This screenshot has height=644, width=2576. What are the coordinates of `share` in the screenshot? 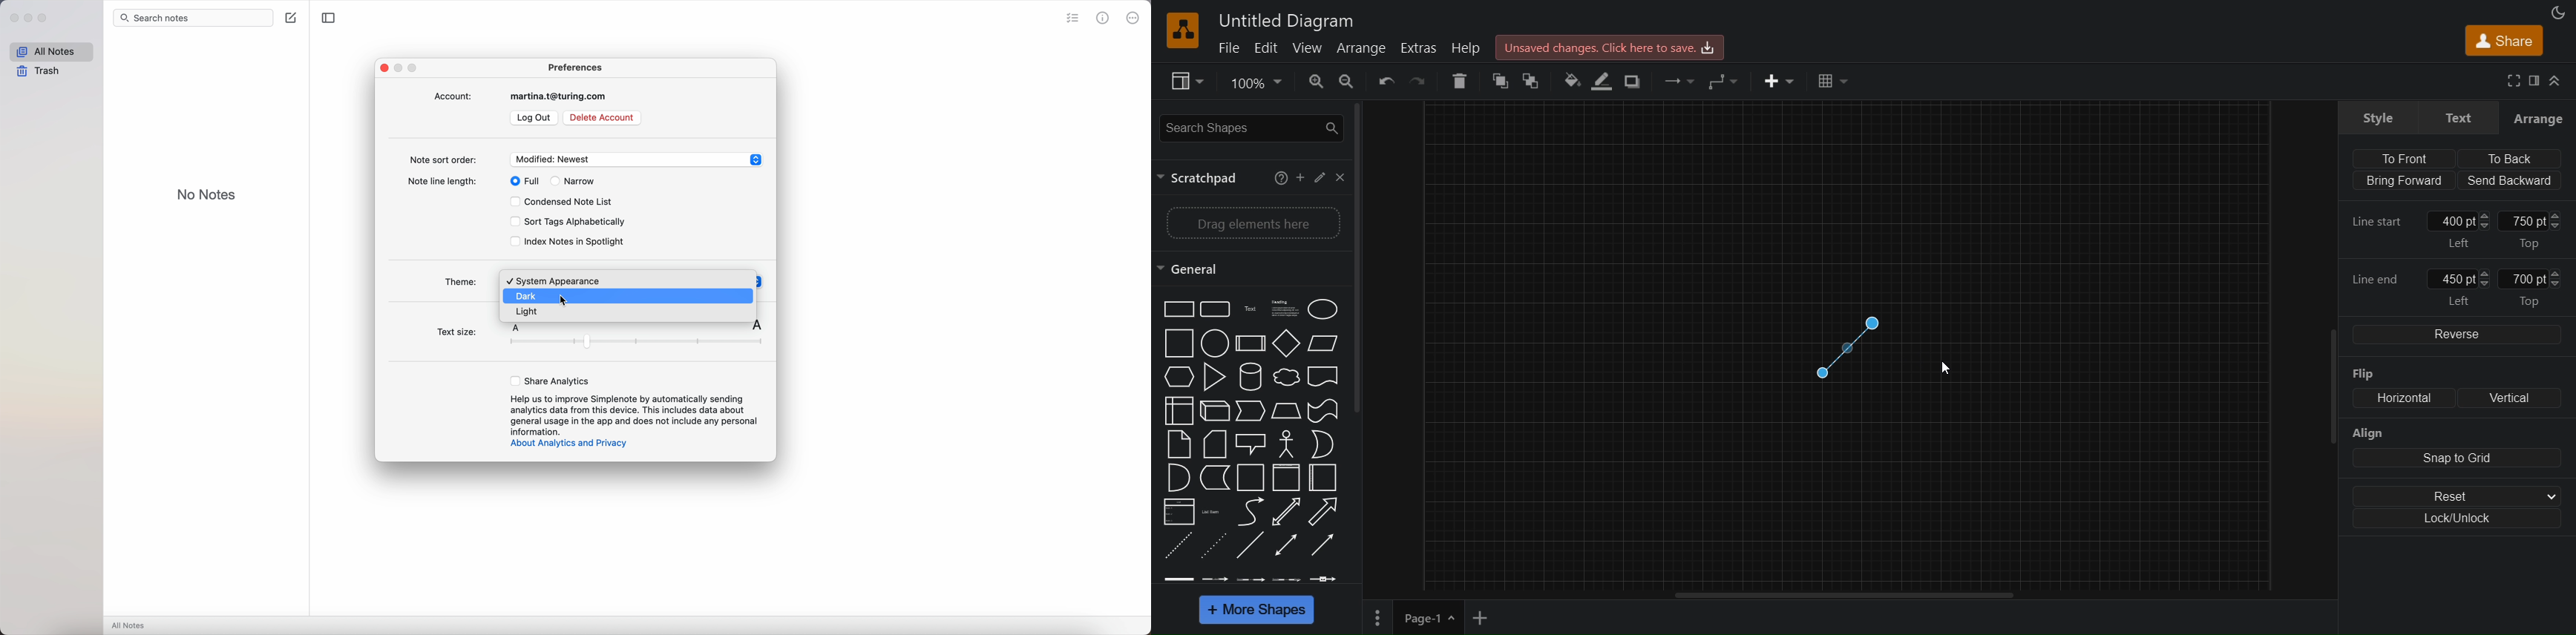 It's located at (2505, 42).